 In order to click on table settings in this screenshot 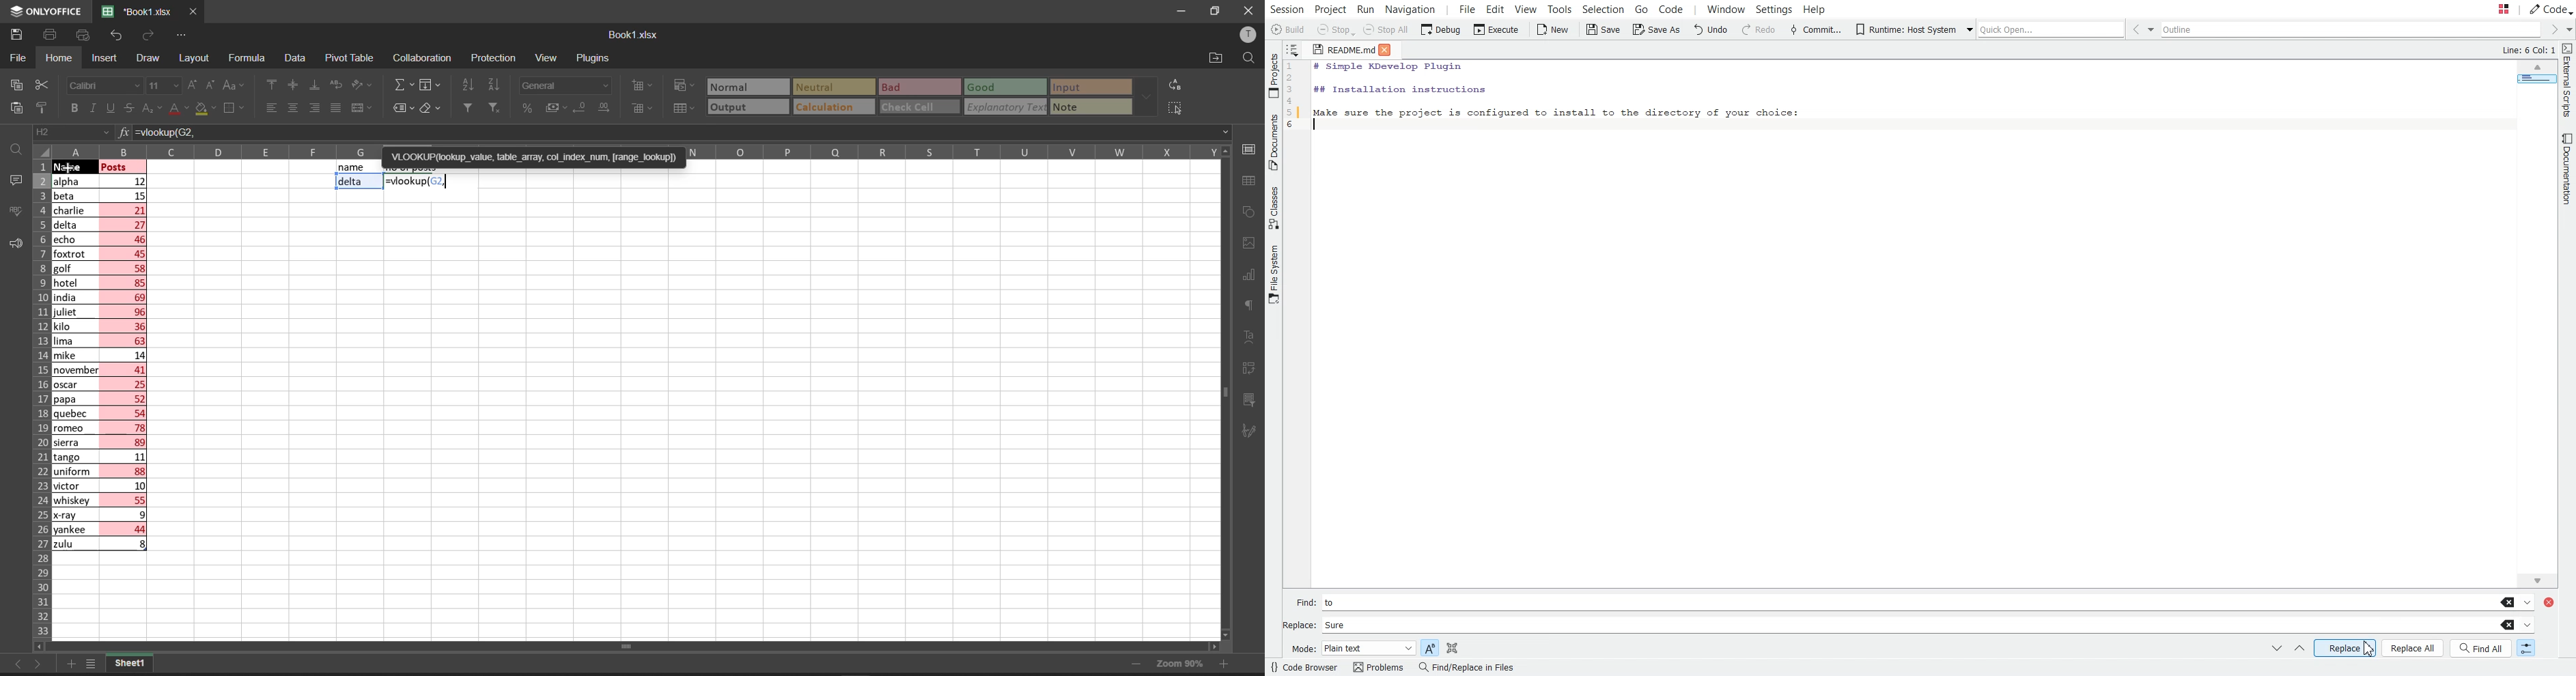, I will do `click(1253, 181)`.